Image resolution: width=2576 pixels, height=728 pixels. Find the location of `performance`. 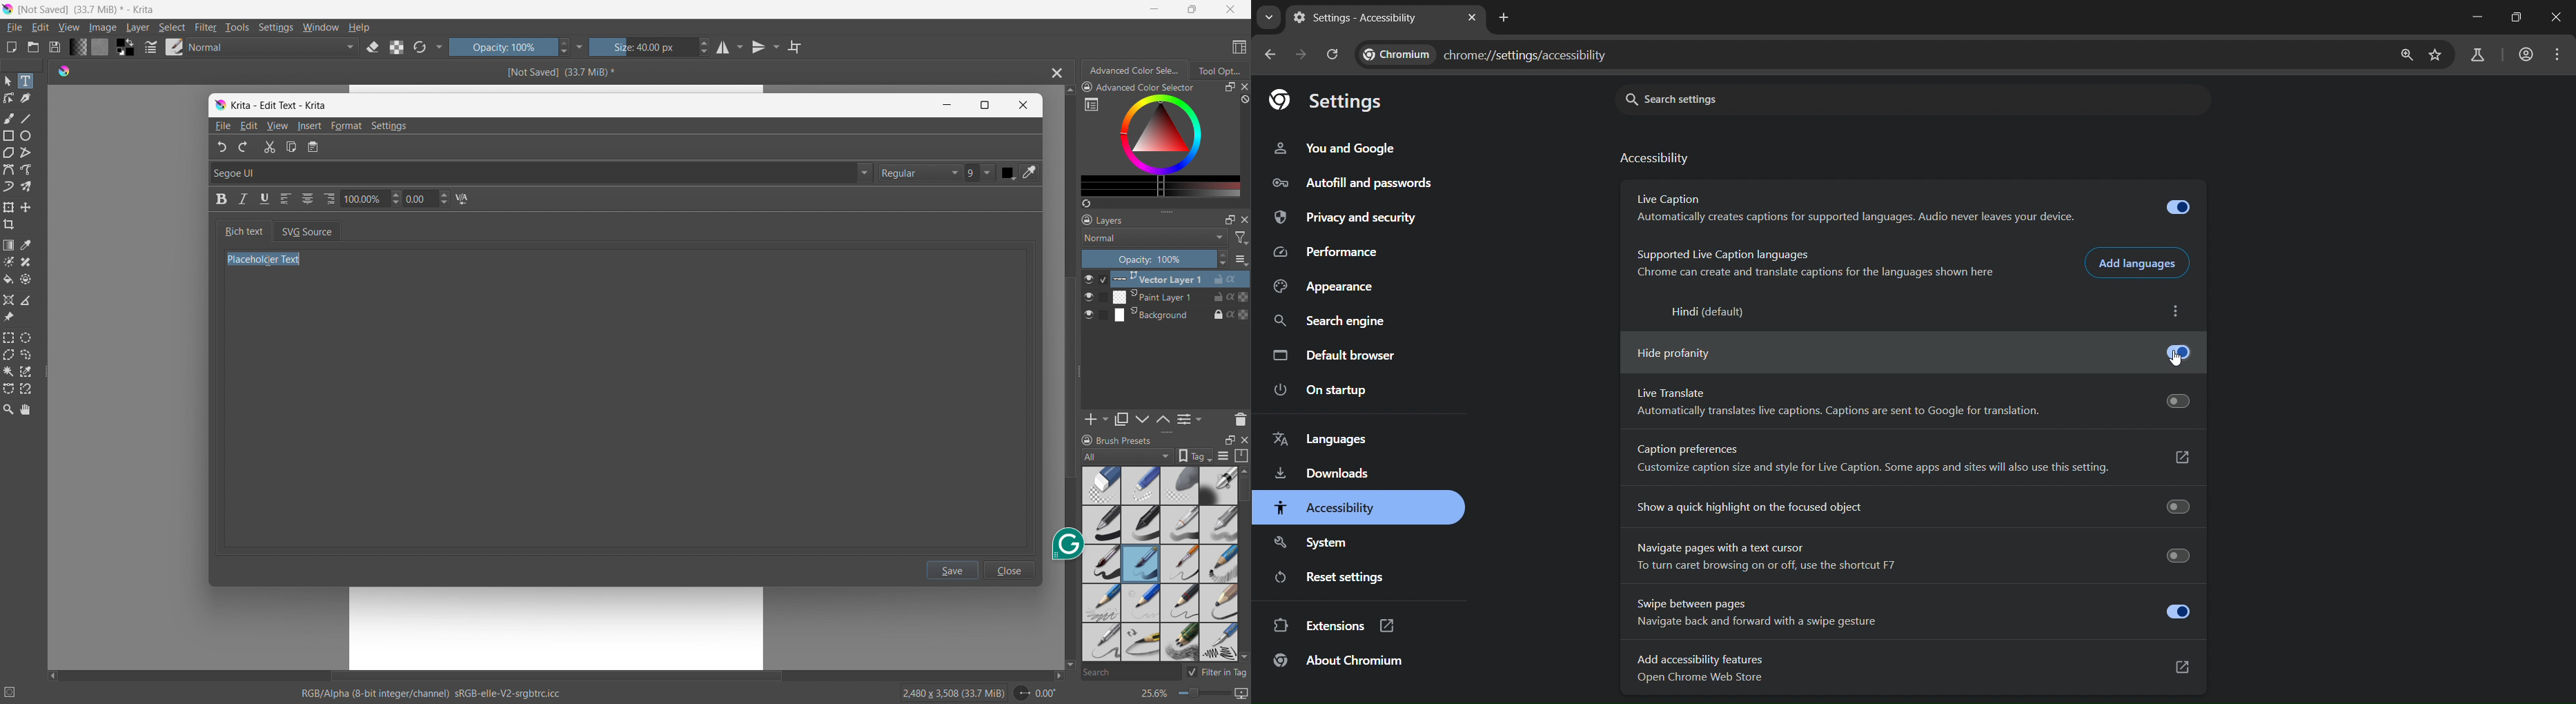

performance is located at coordinates (1329, 252).